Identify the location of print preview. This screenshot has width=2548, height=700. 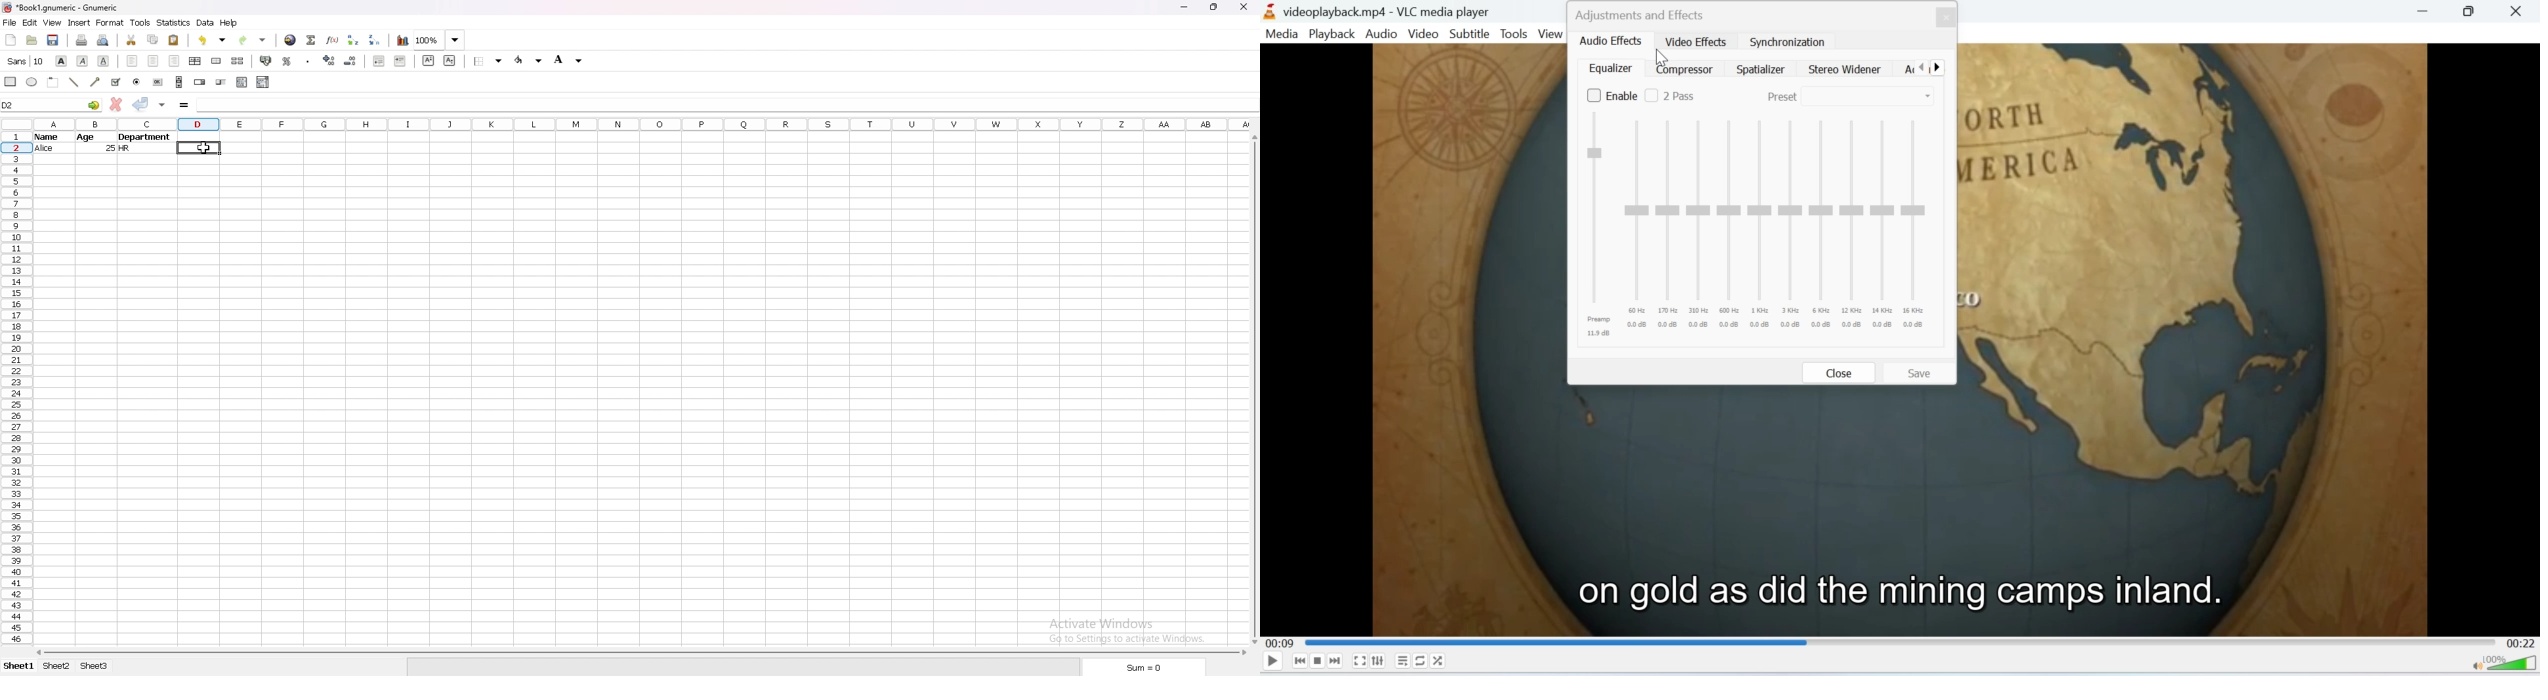
(104, 40).